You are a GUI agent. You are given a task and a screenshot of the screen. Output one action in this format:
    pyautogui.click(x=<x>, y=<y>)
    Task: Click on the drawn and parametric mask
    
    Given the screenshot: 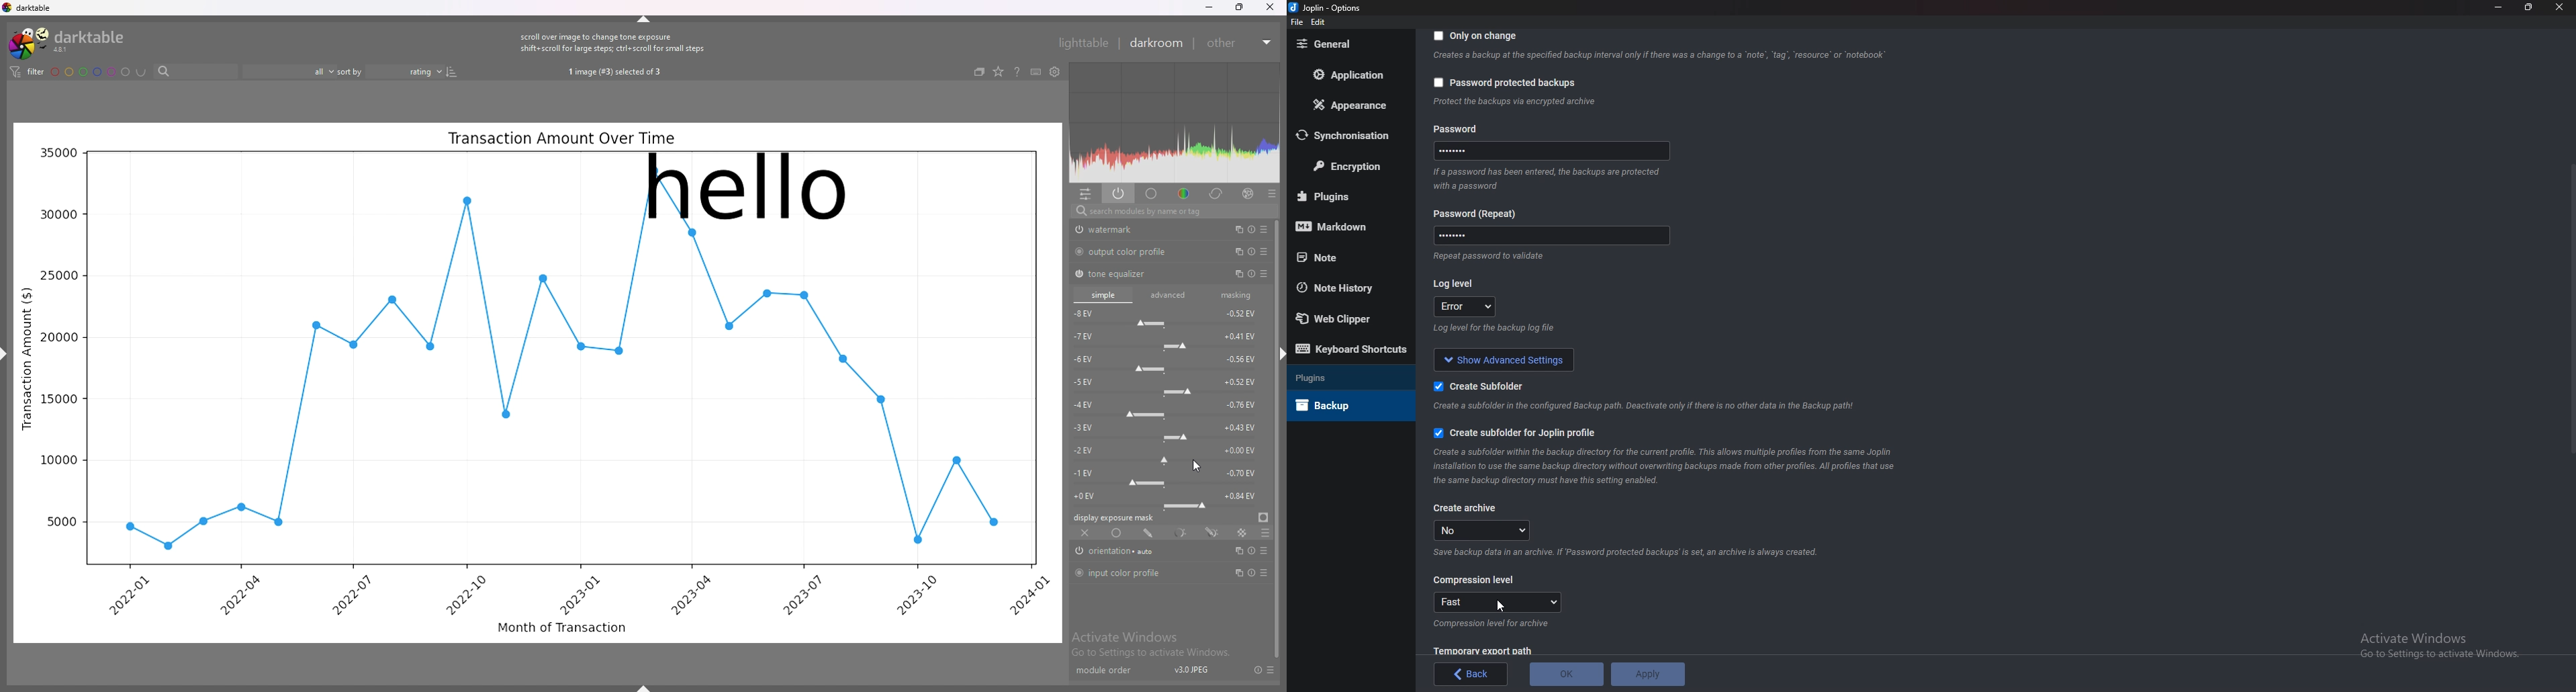 What is the action you would take?
    pyautogui.click(x=1211, y=532)
    